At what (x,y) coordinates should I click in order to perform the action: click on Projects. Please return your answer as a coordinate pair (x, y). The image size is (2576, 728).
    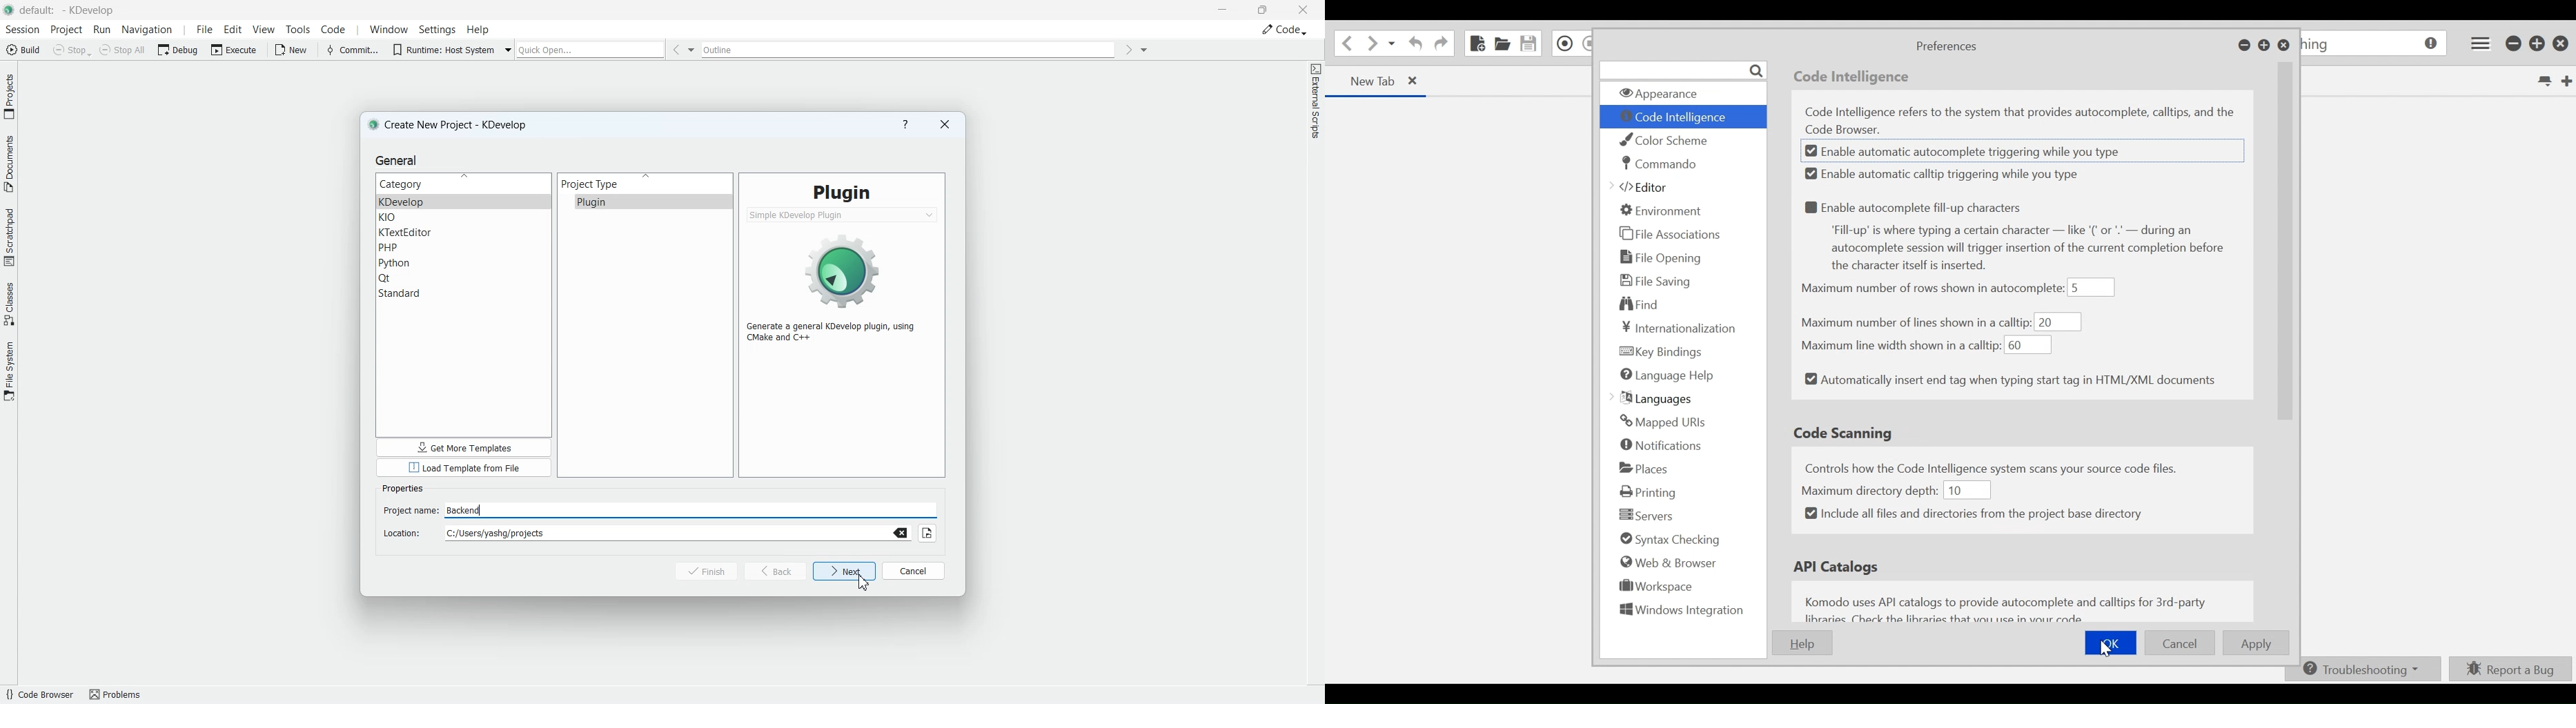
    Looking at the image, I should click on (10, 96).